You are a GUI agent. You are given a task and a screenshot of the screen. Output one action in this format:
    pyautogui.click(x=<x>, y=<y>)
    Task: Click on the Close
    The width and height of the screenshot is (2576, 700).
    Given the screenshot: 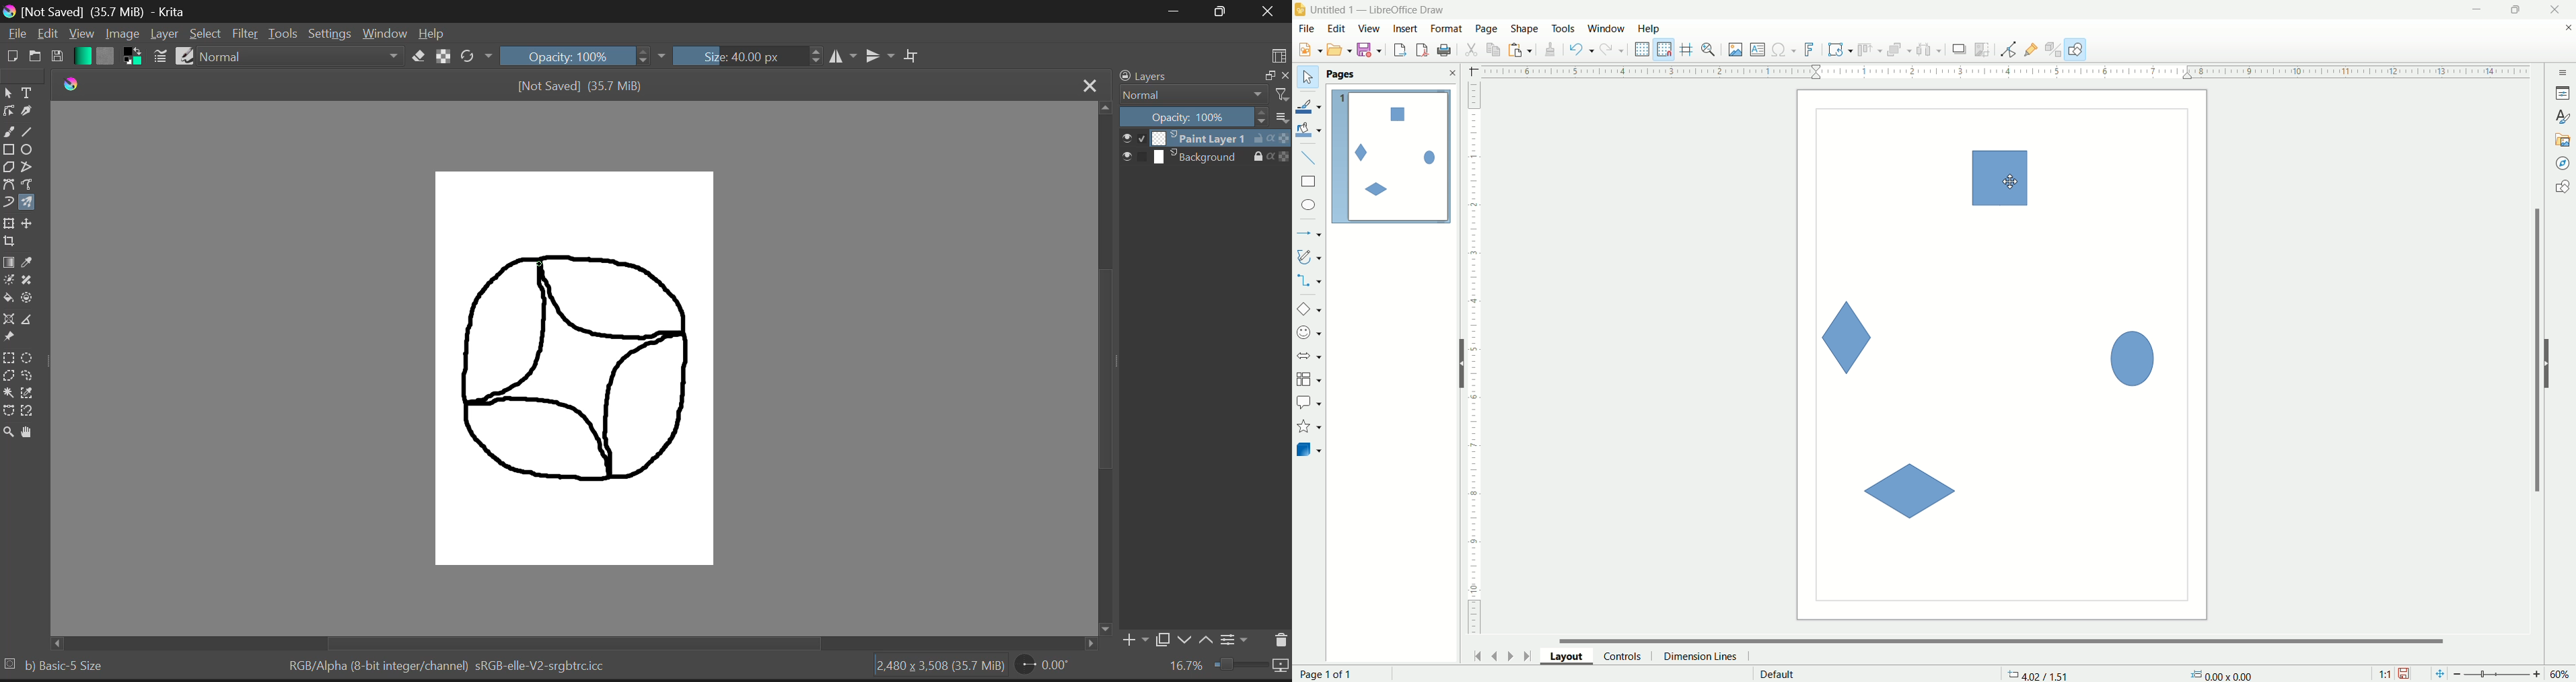 What is the action you would take?
    pyautogui.click(x=1090, y=85)
    